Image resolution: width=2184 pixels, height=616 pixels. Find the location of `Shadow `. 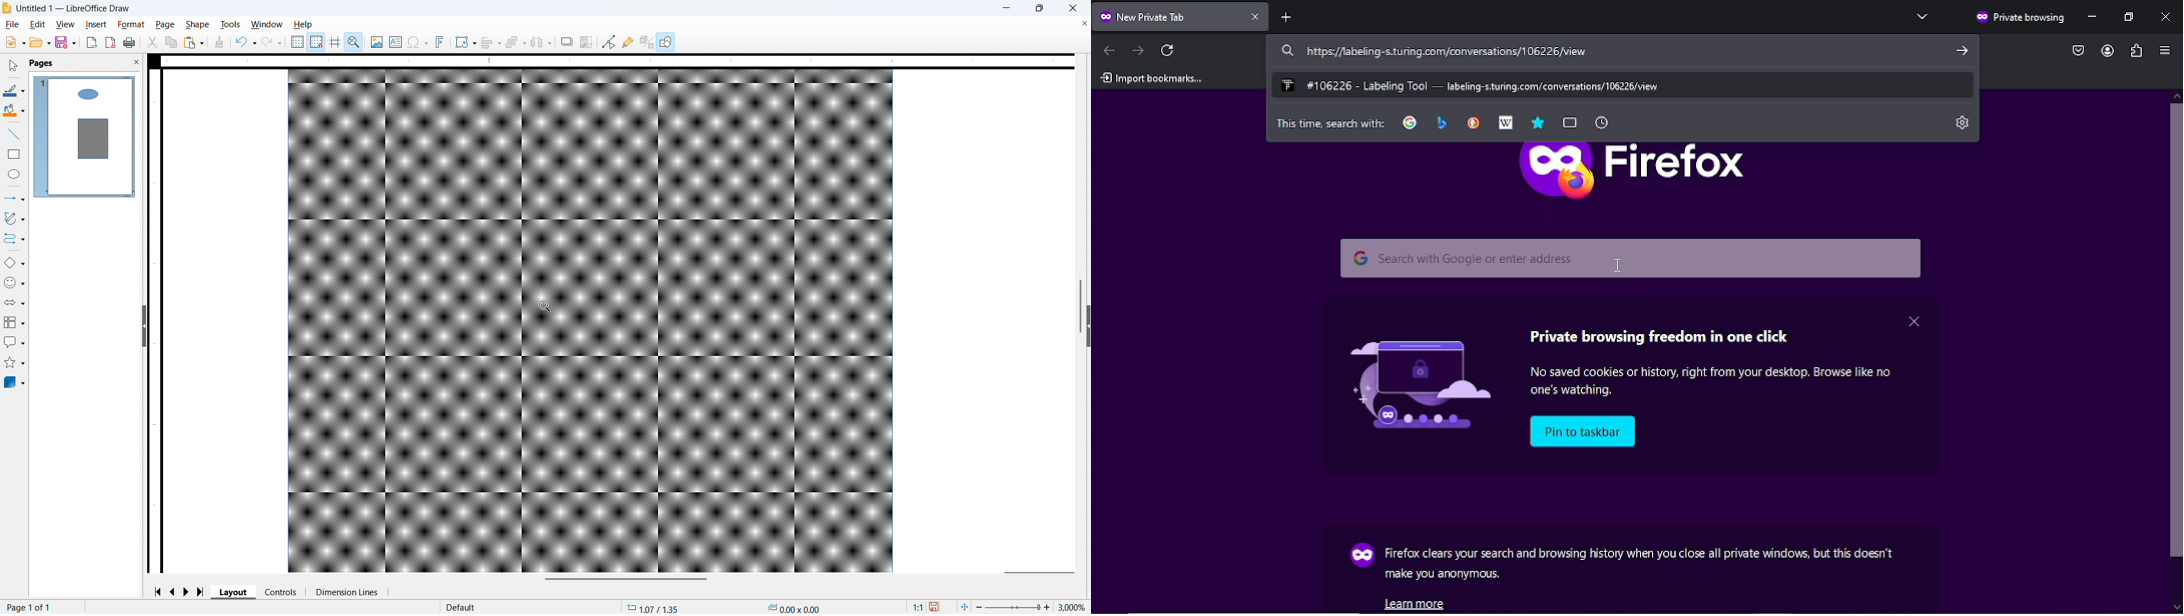

Shadow  is located at coordinates (567, 42).